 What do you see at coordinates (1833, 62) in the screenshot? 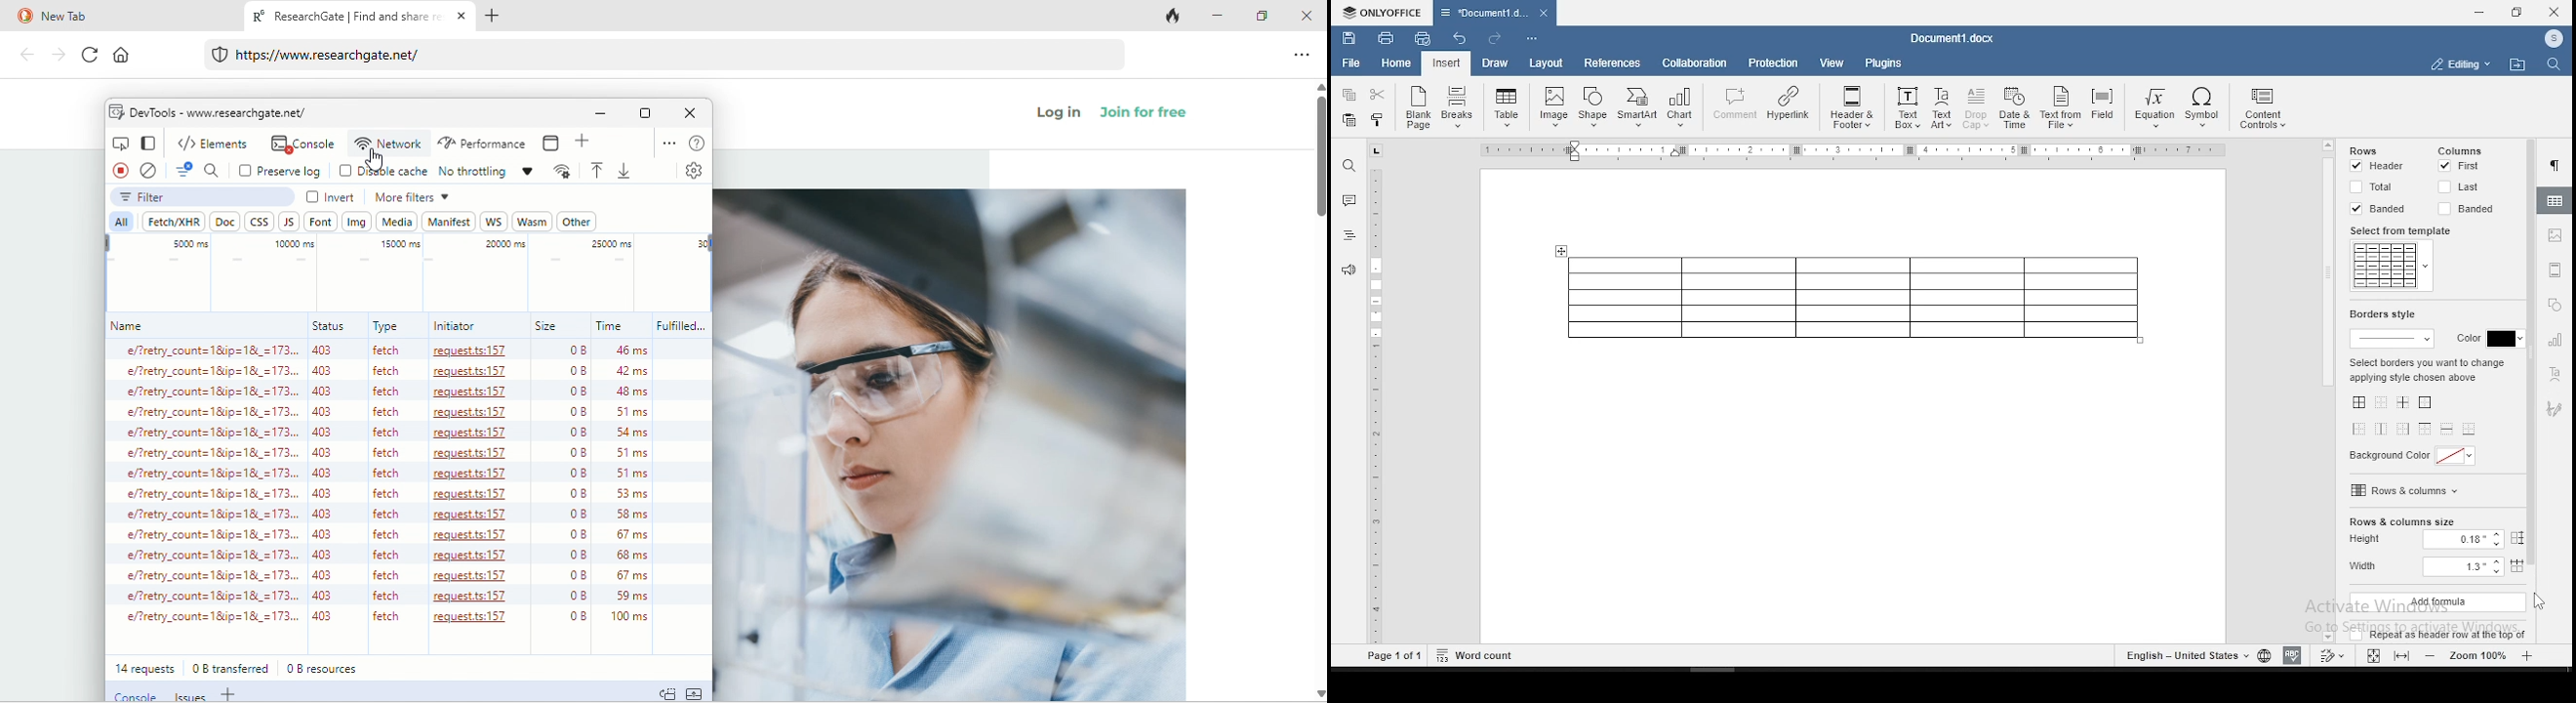
I see `view` at bounding box center [1833, 62].